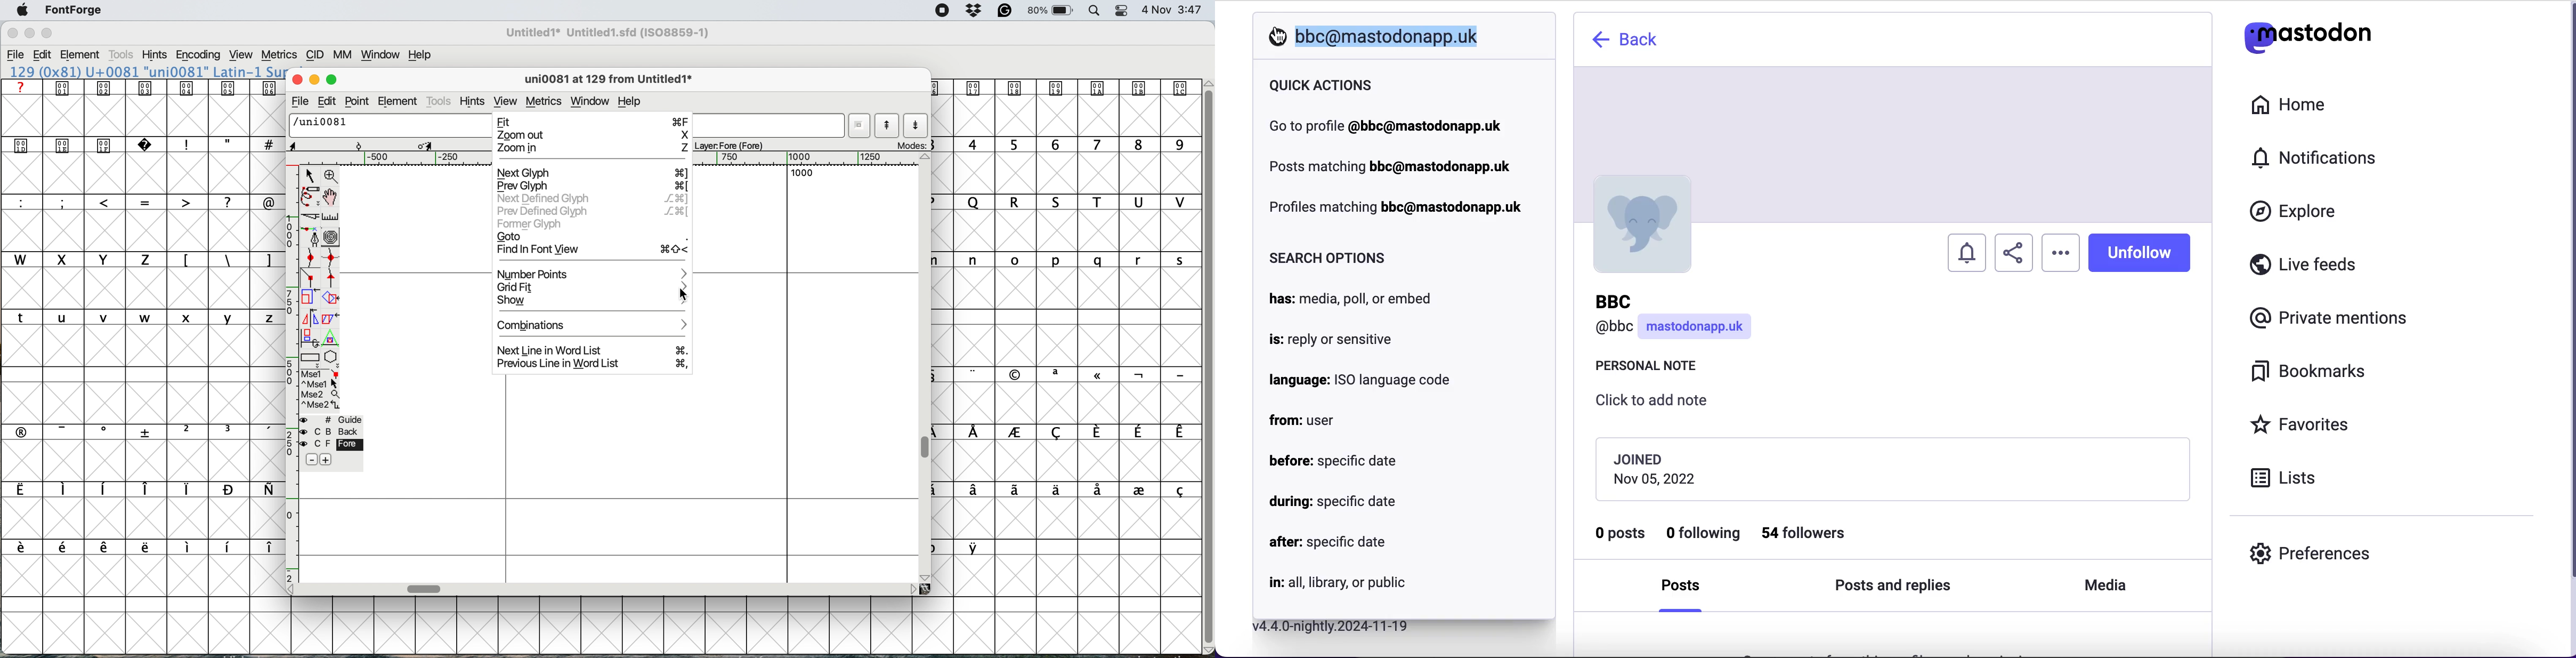 The width and height of the screenshot is (2576, 672). I want to click on Element, so click(80, 56).